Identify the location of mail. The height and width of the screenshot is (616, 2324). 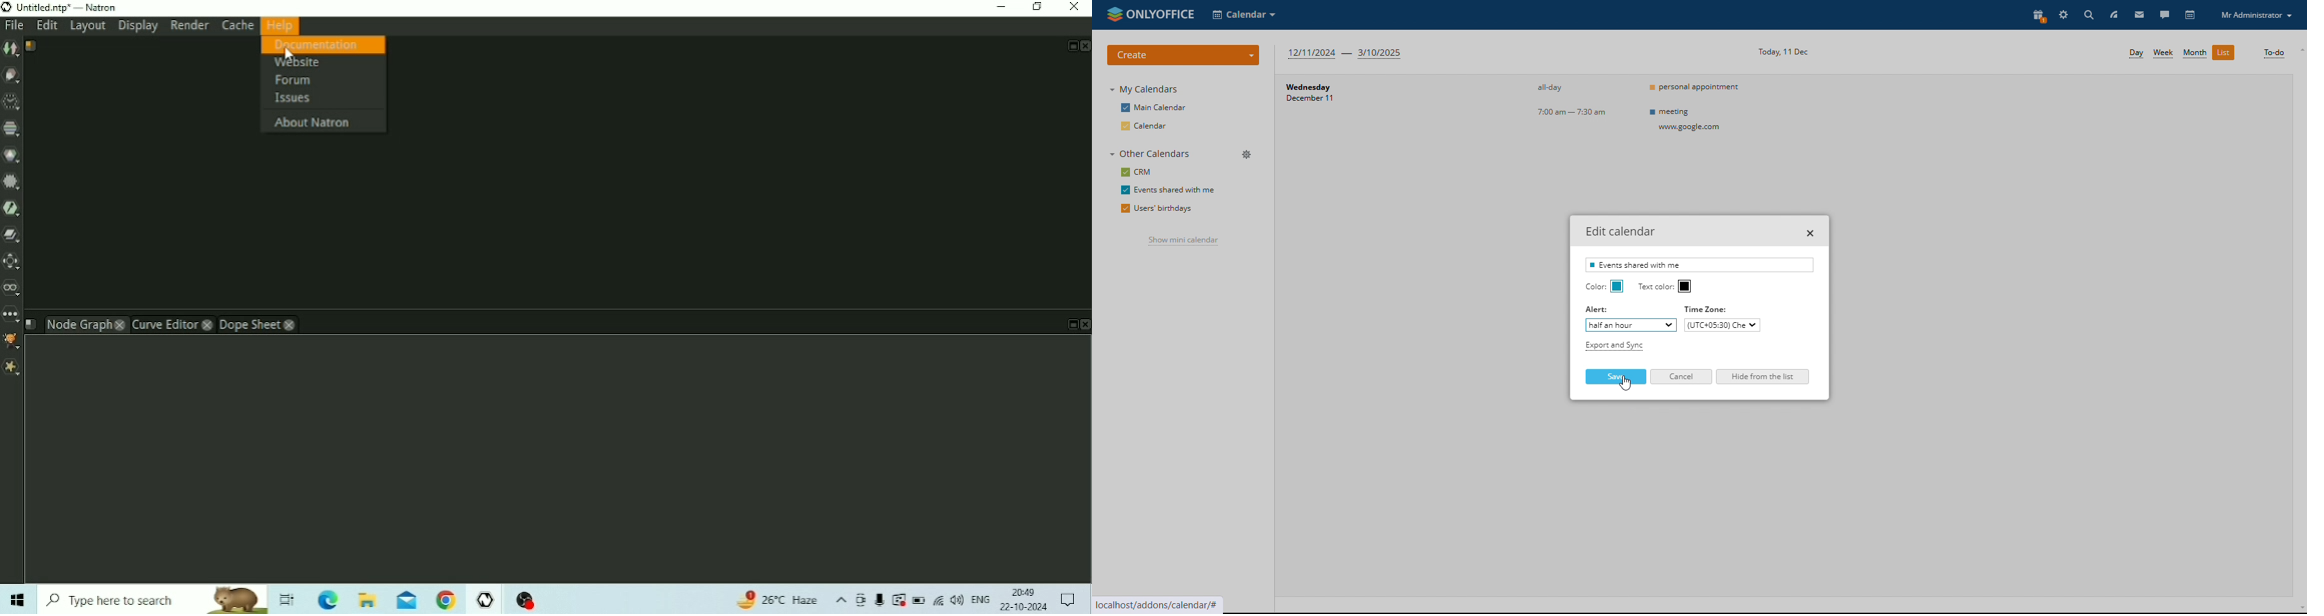
(2139, 14).